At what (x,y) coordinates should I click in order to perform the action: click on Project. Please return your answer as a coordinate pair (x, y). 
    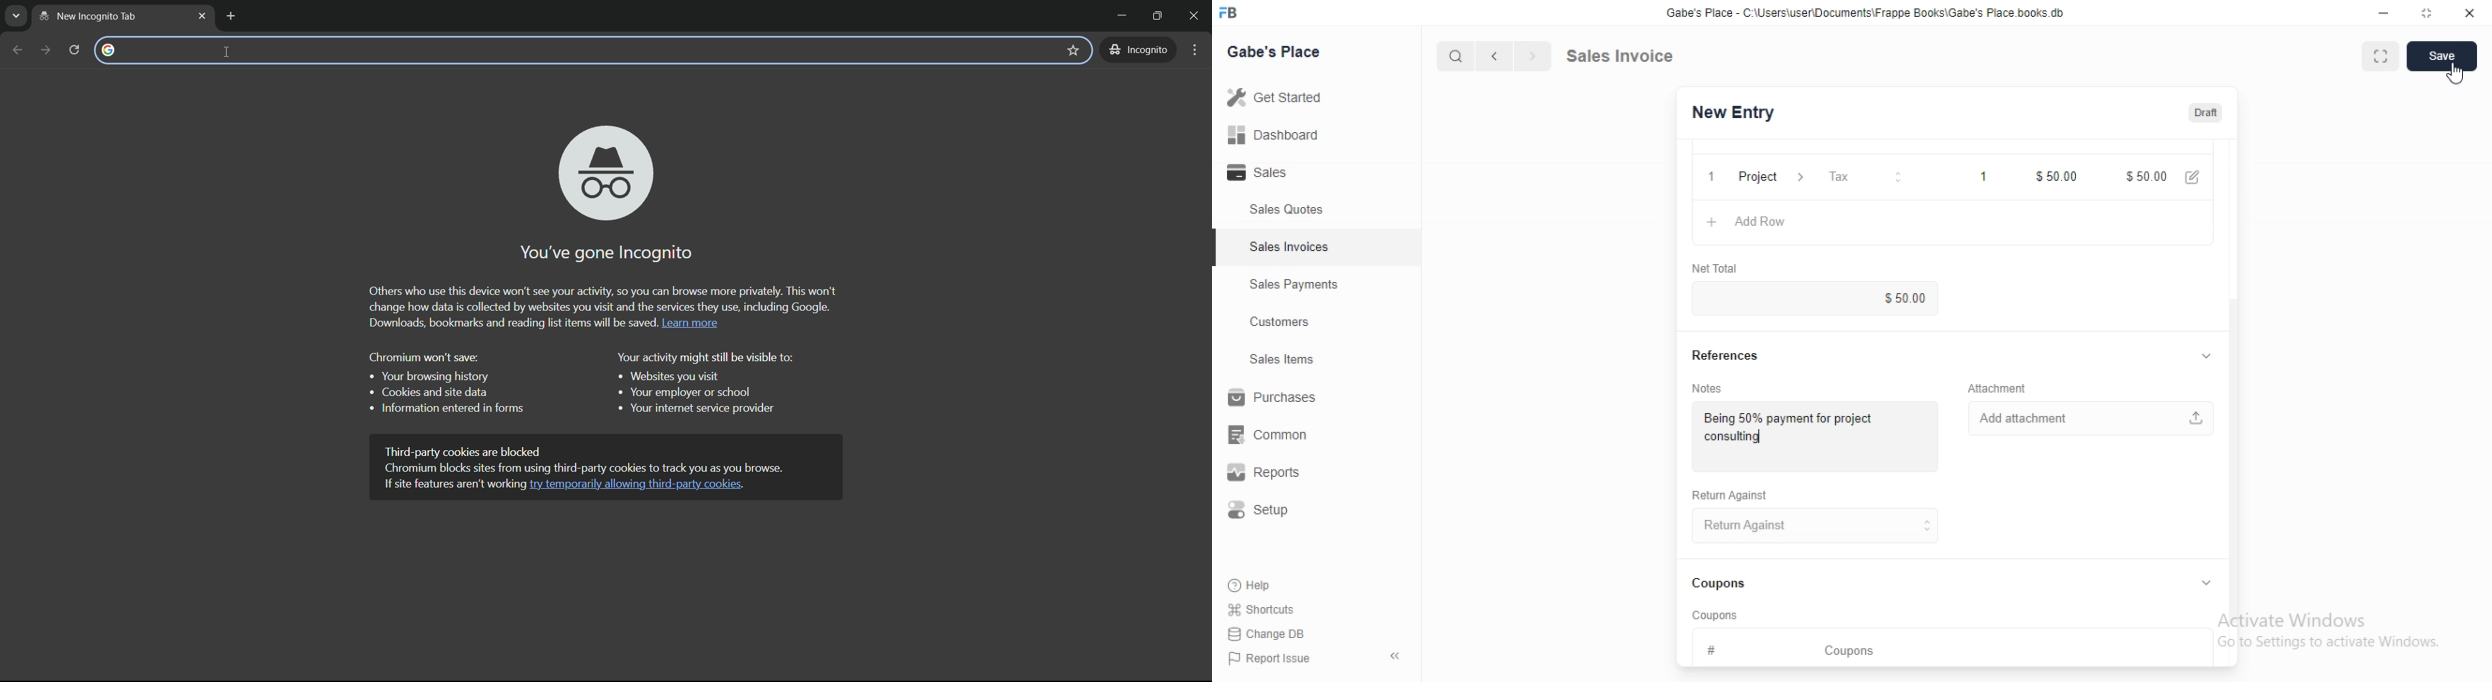
    Looking at the image, I should click on (1769, 175).